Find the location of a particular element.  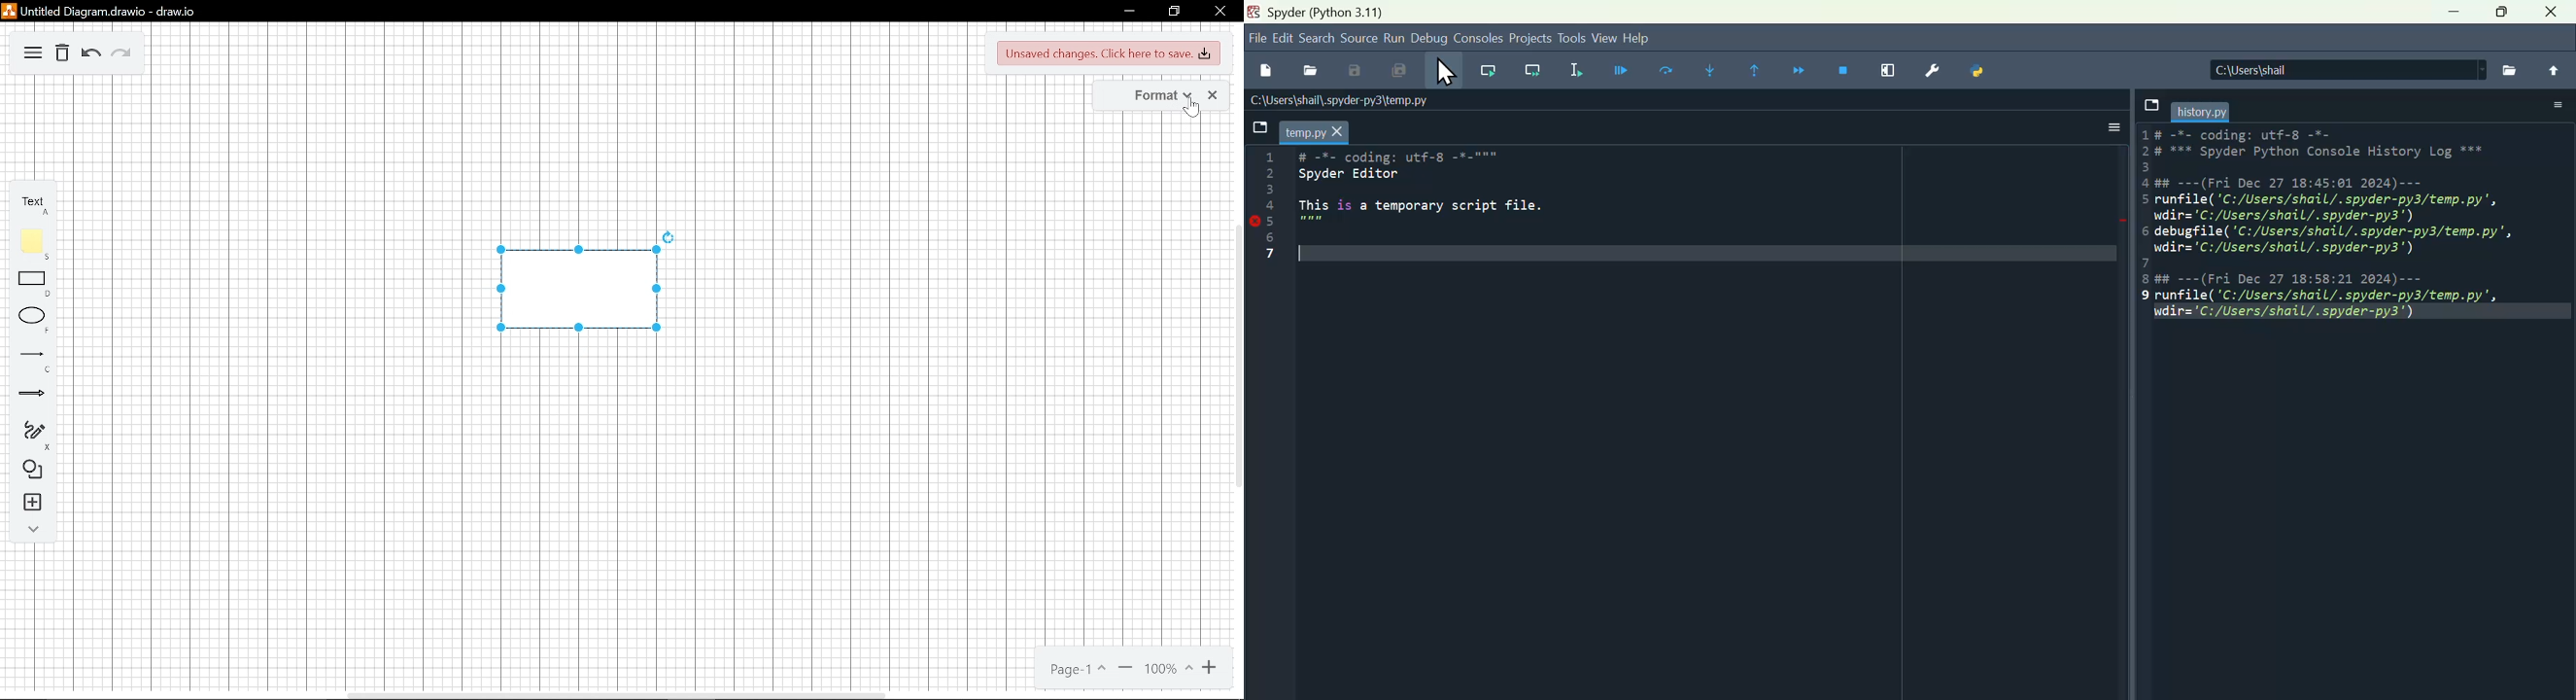

run current cell is located at coordinates (1664, 69).